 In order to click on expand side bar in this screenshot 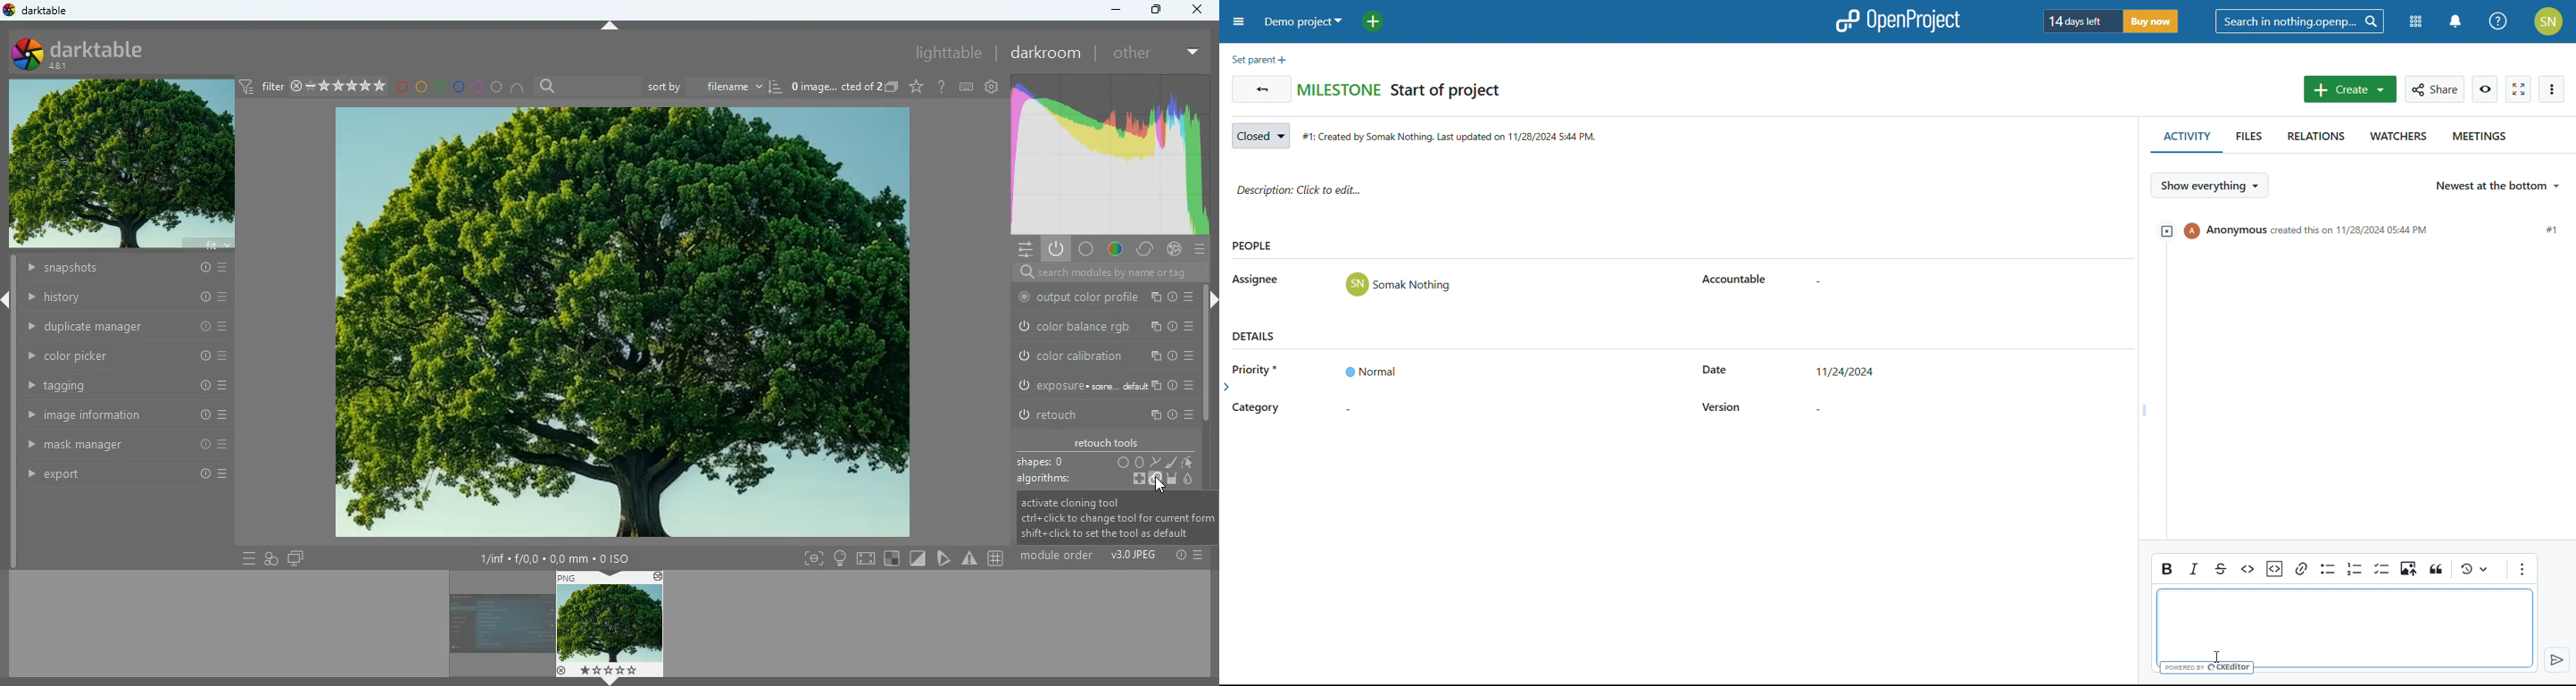, I will do `click(1228, 390)`.